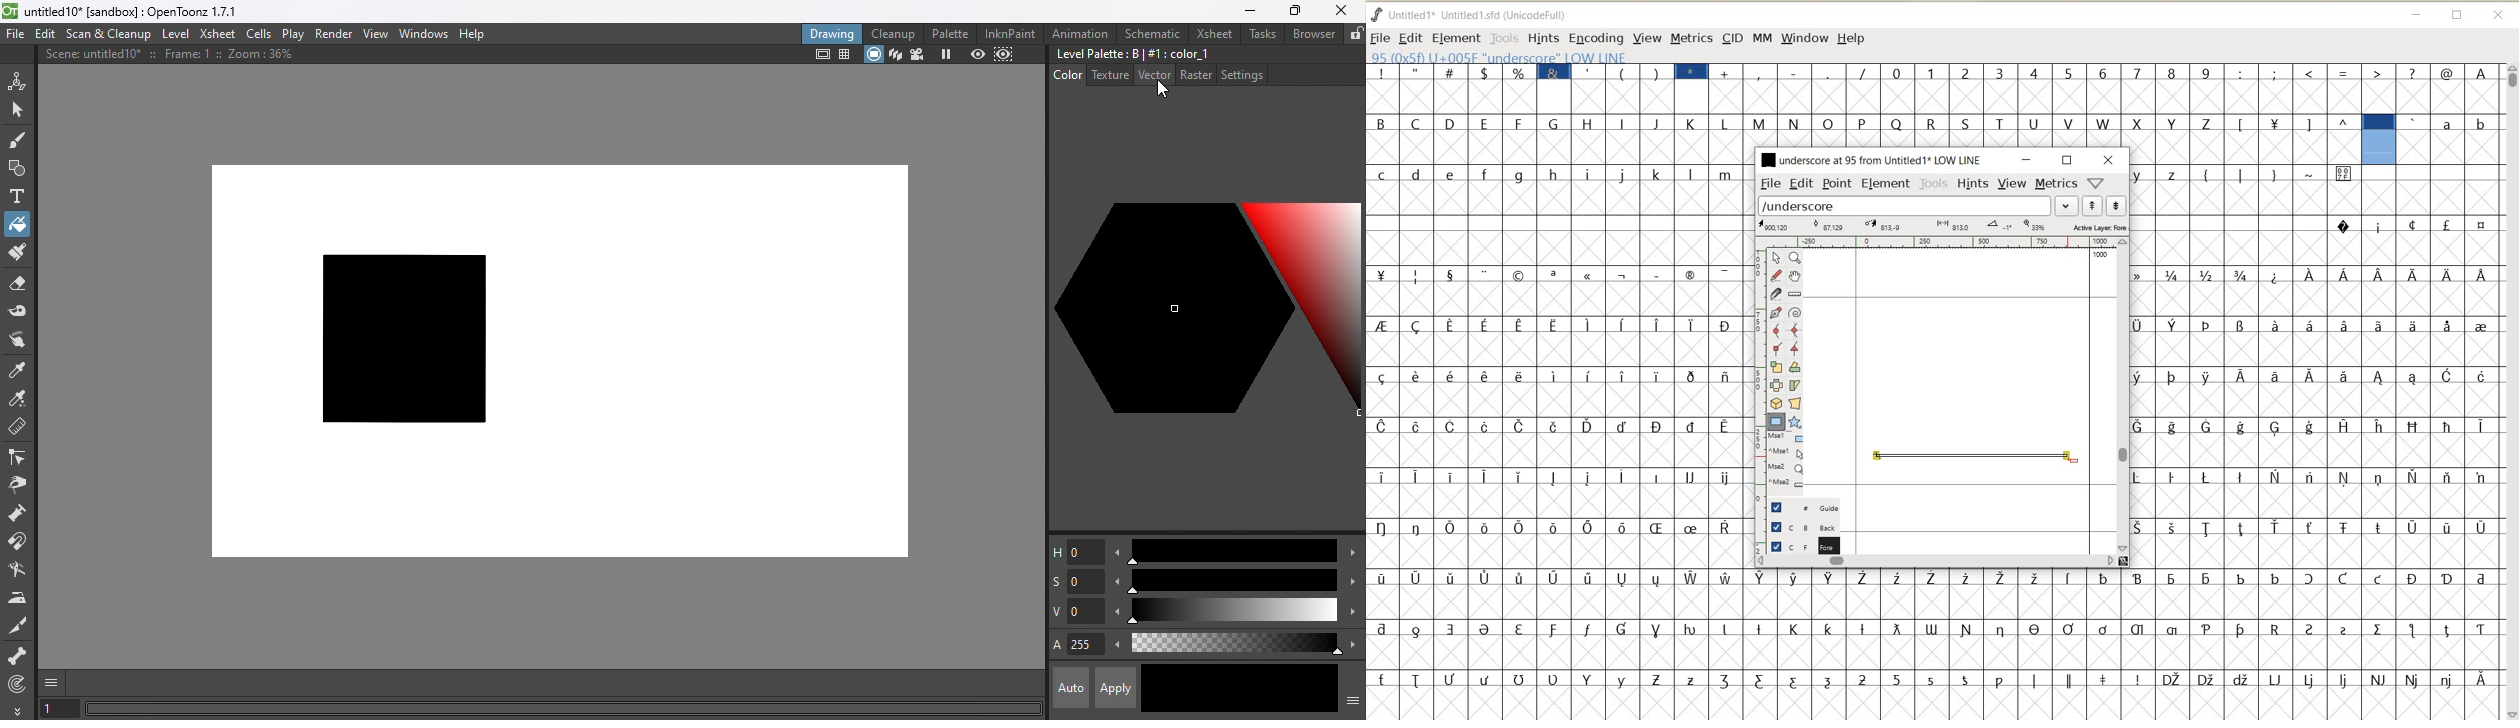 This screenshot has height=728, width=2520. I want to click on Increase, so click(1353, 613).